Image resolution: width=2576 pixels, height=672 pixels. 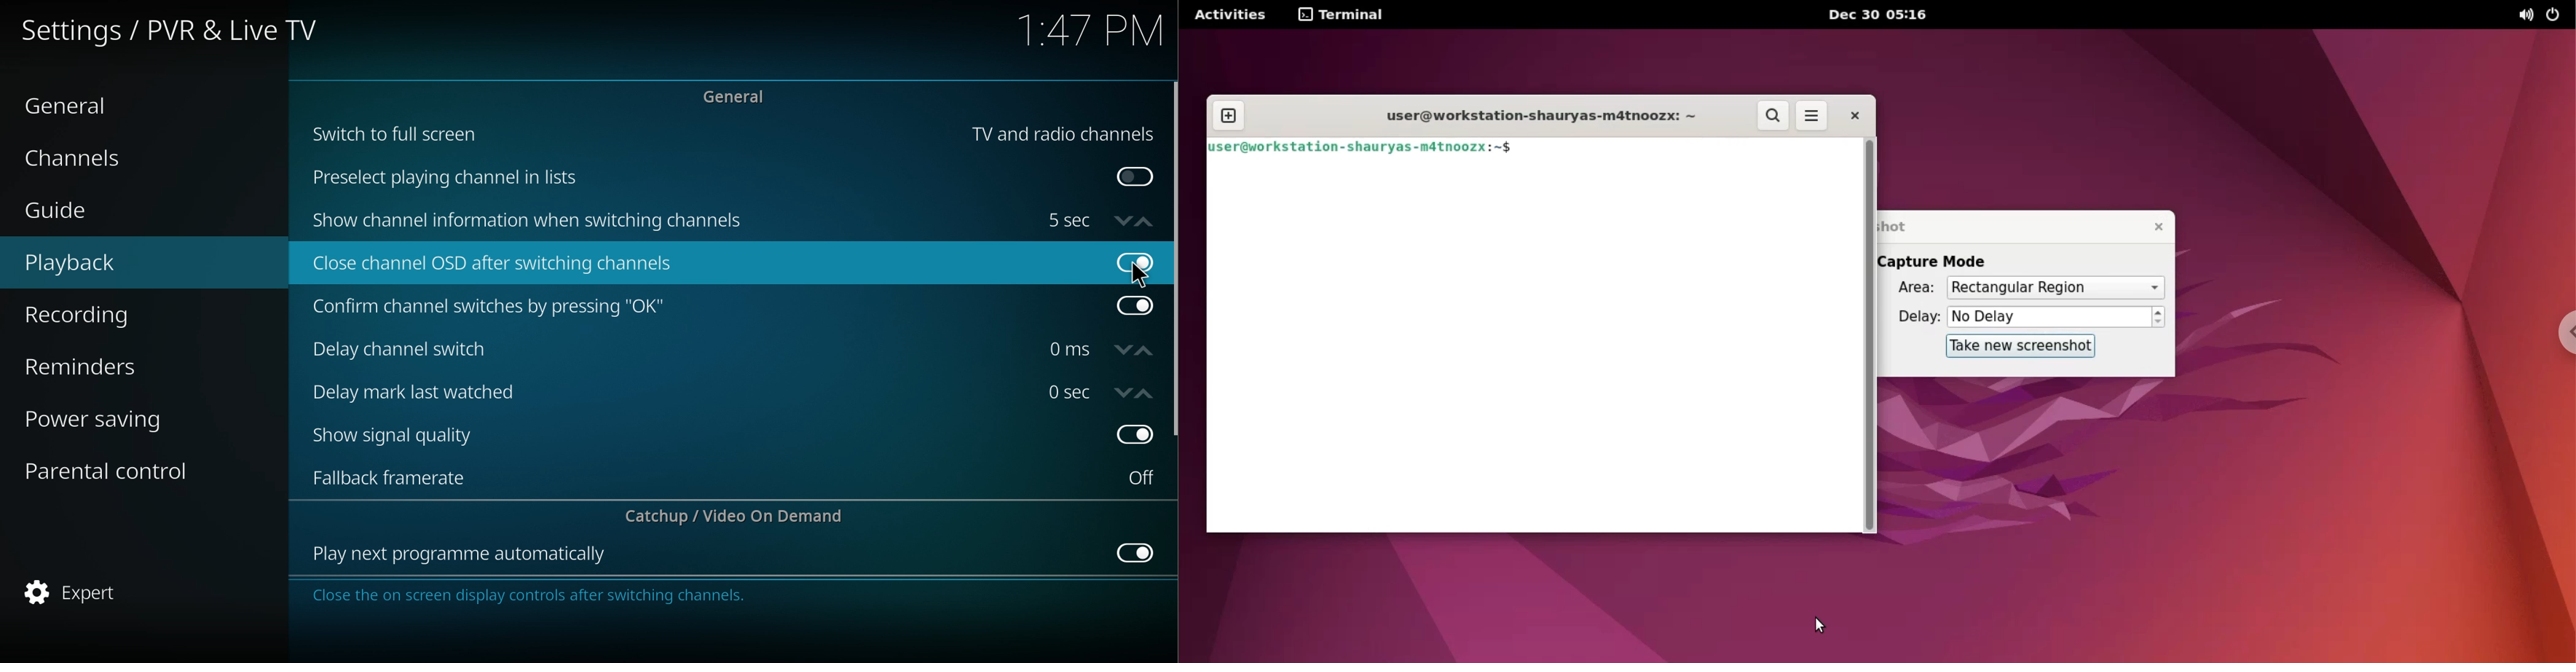 I want to click on show signal quality, so click(x=401, y=436).